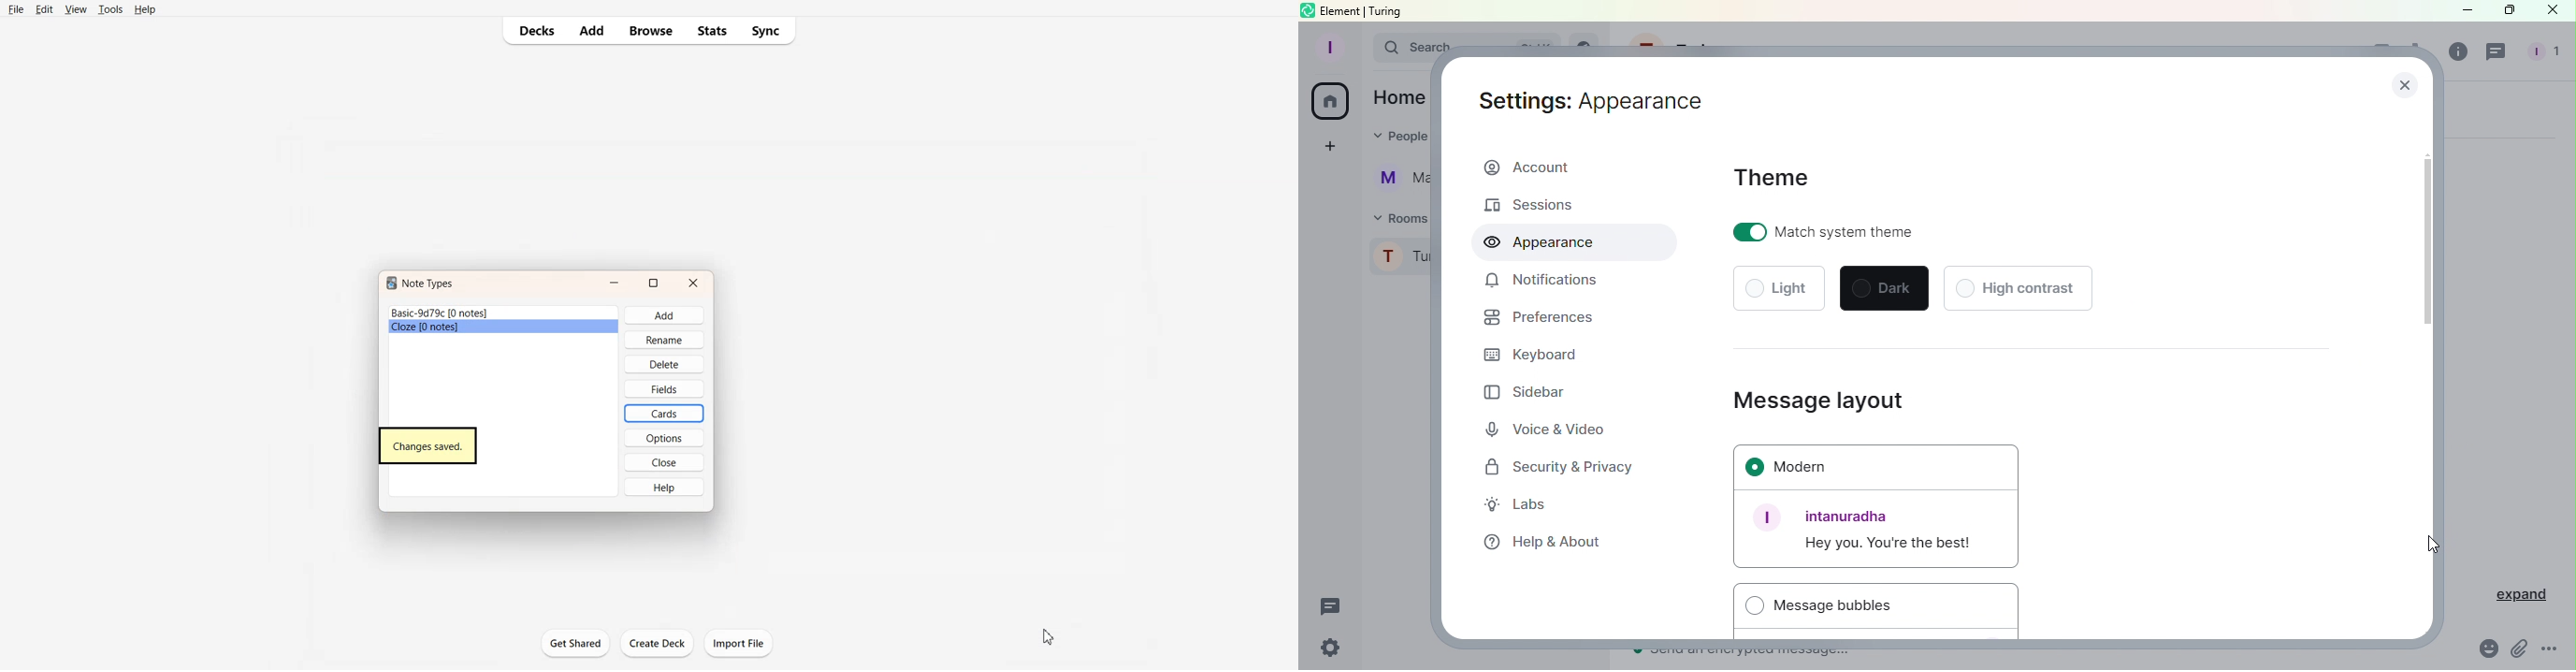  Describe the element at coordinates (2457, 51) in the screenshot. I see `Room info` at that location.